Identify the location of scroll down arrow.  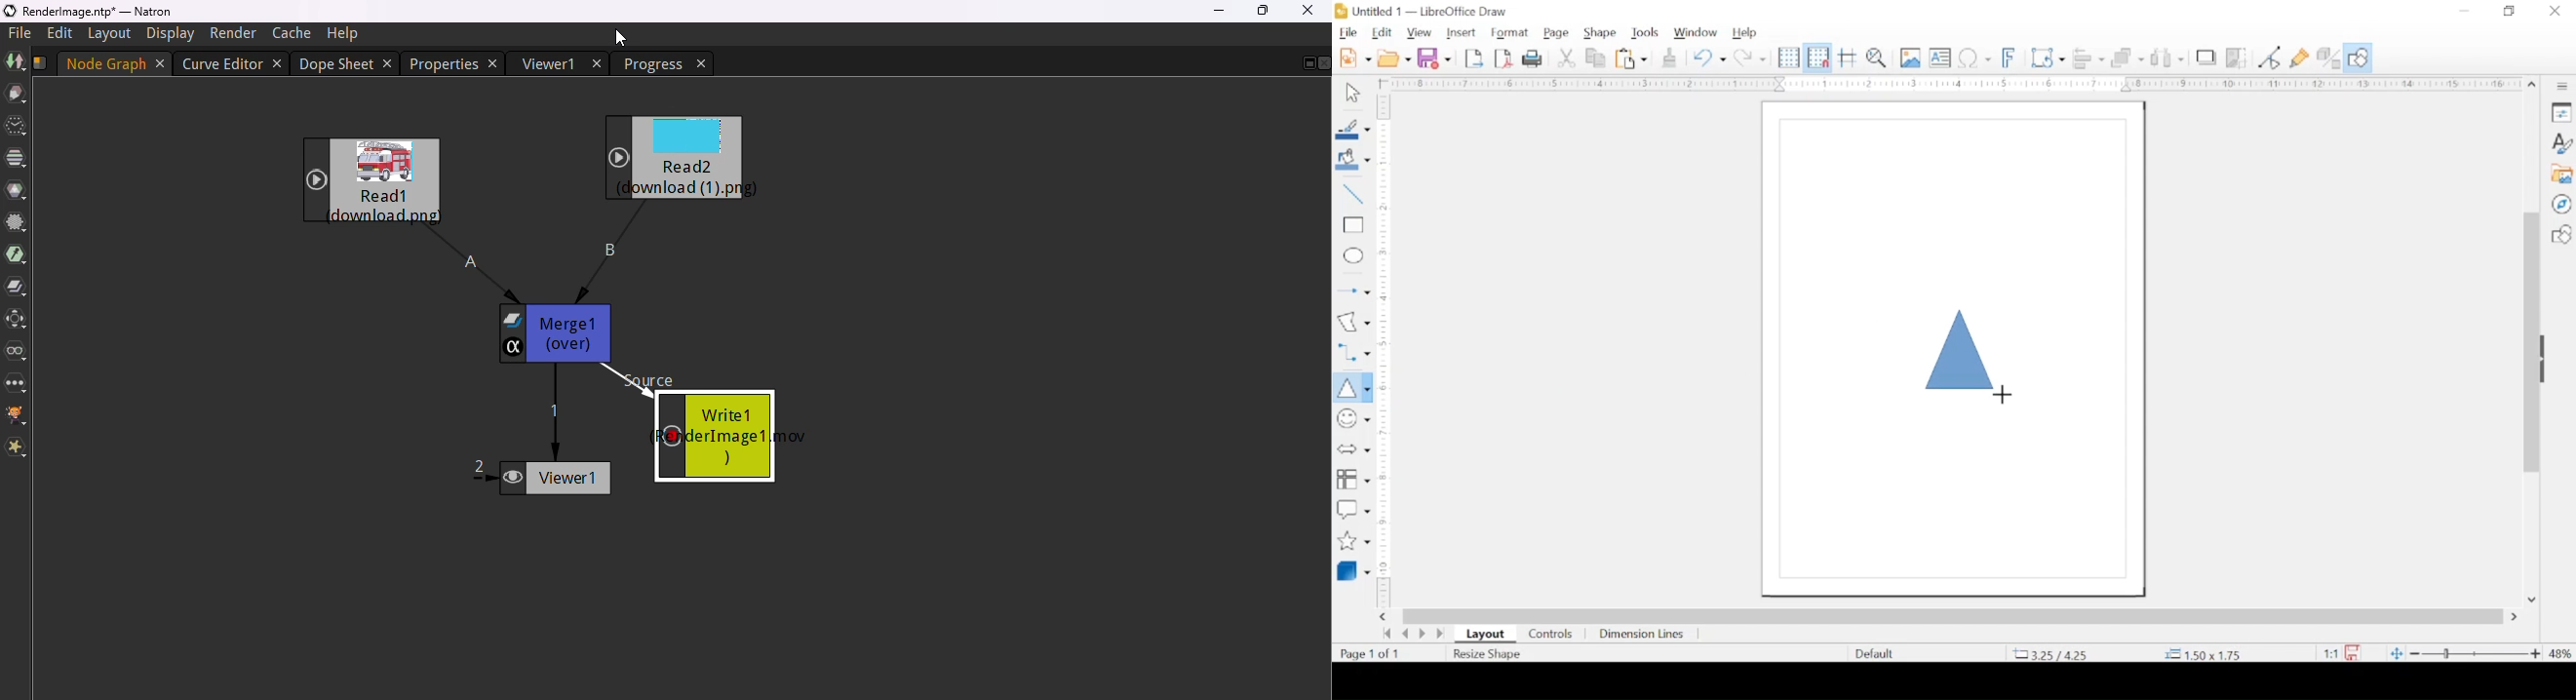
(2534, 600).